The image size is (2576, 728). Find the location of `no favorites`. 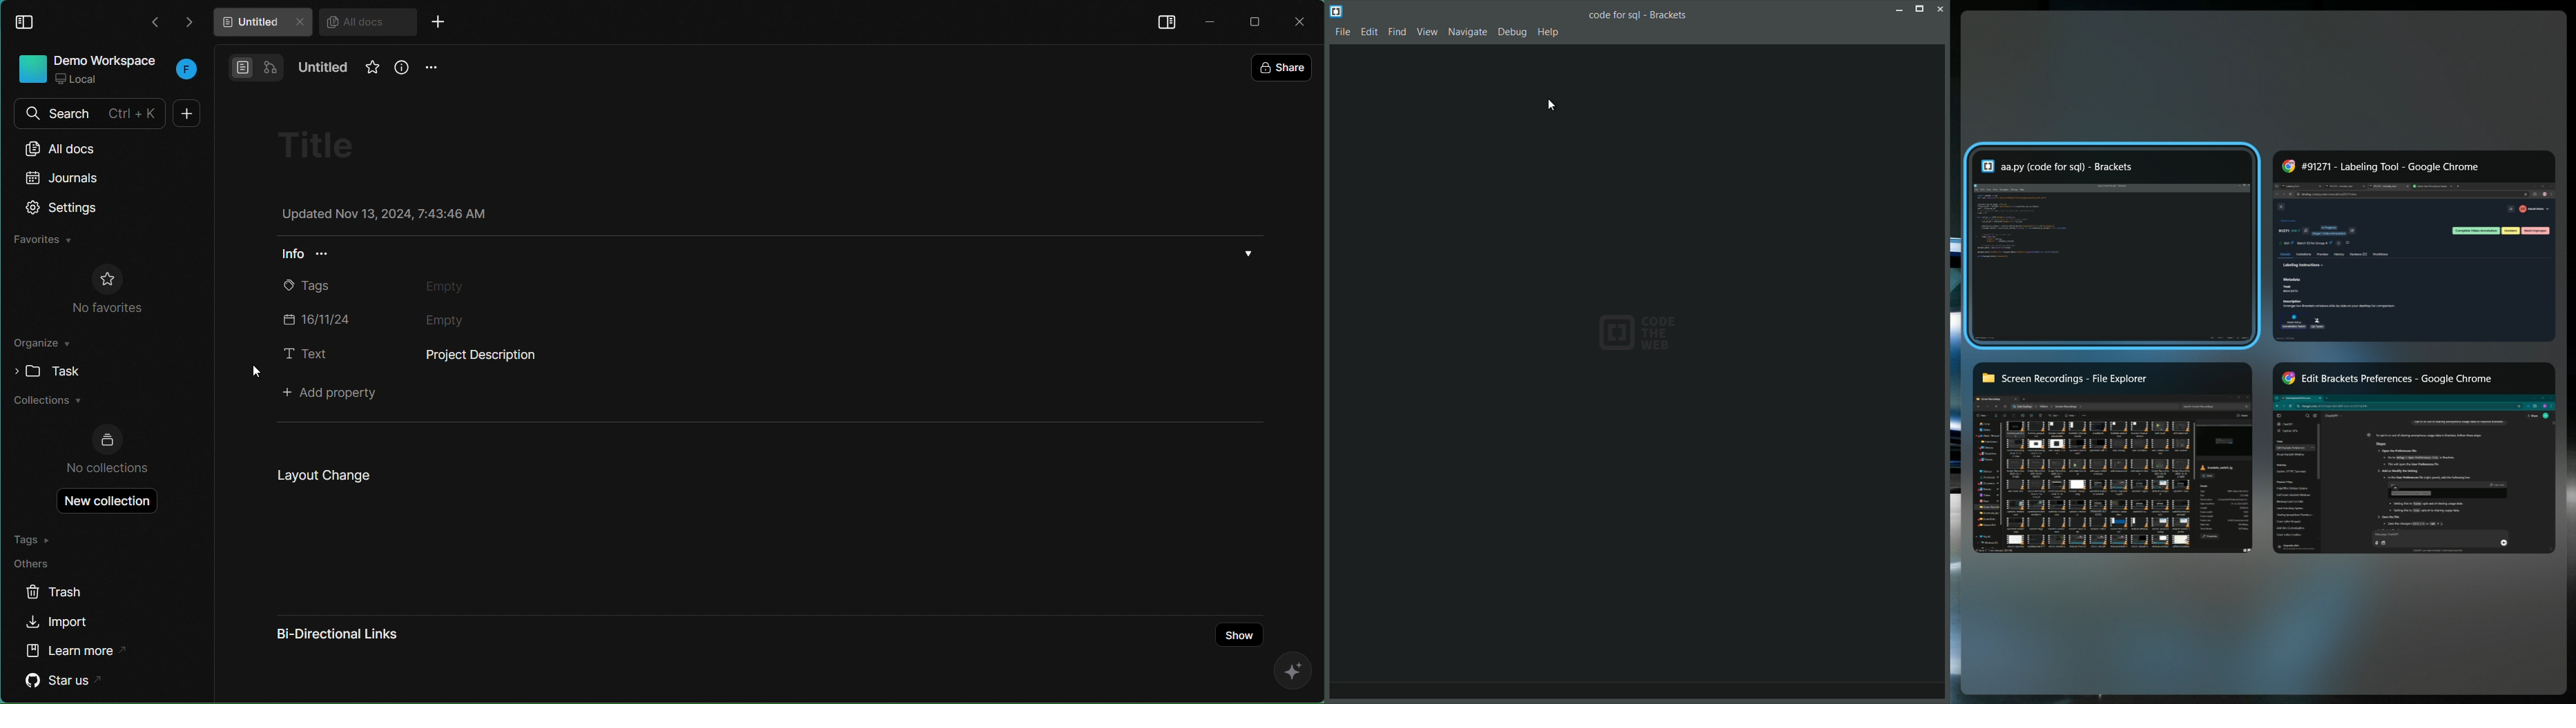

no favorites is located at coordinates (108, 290).